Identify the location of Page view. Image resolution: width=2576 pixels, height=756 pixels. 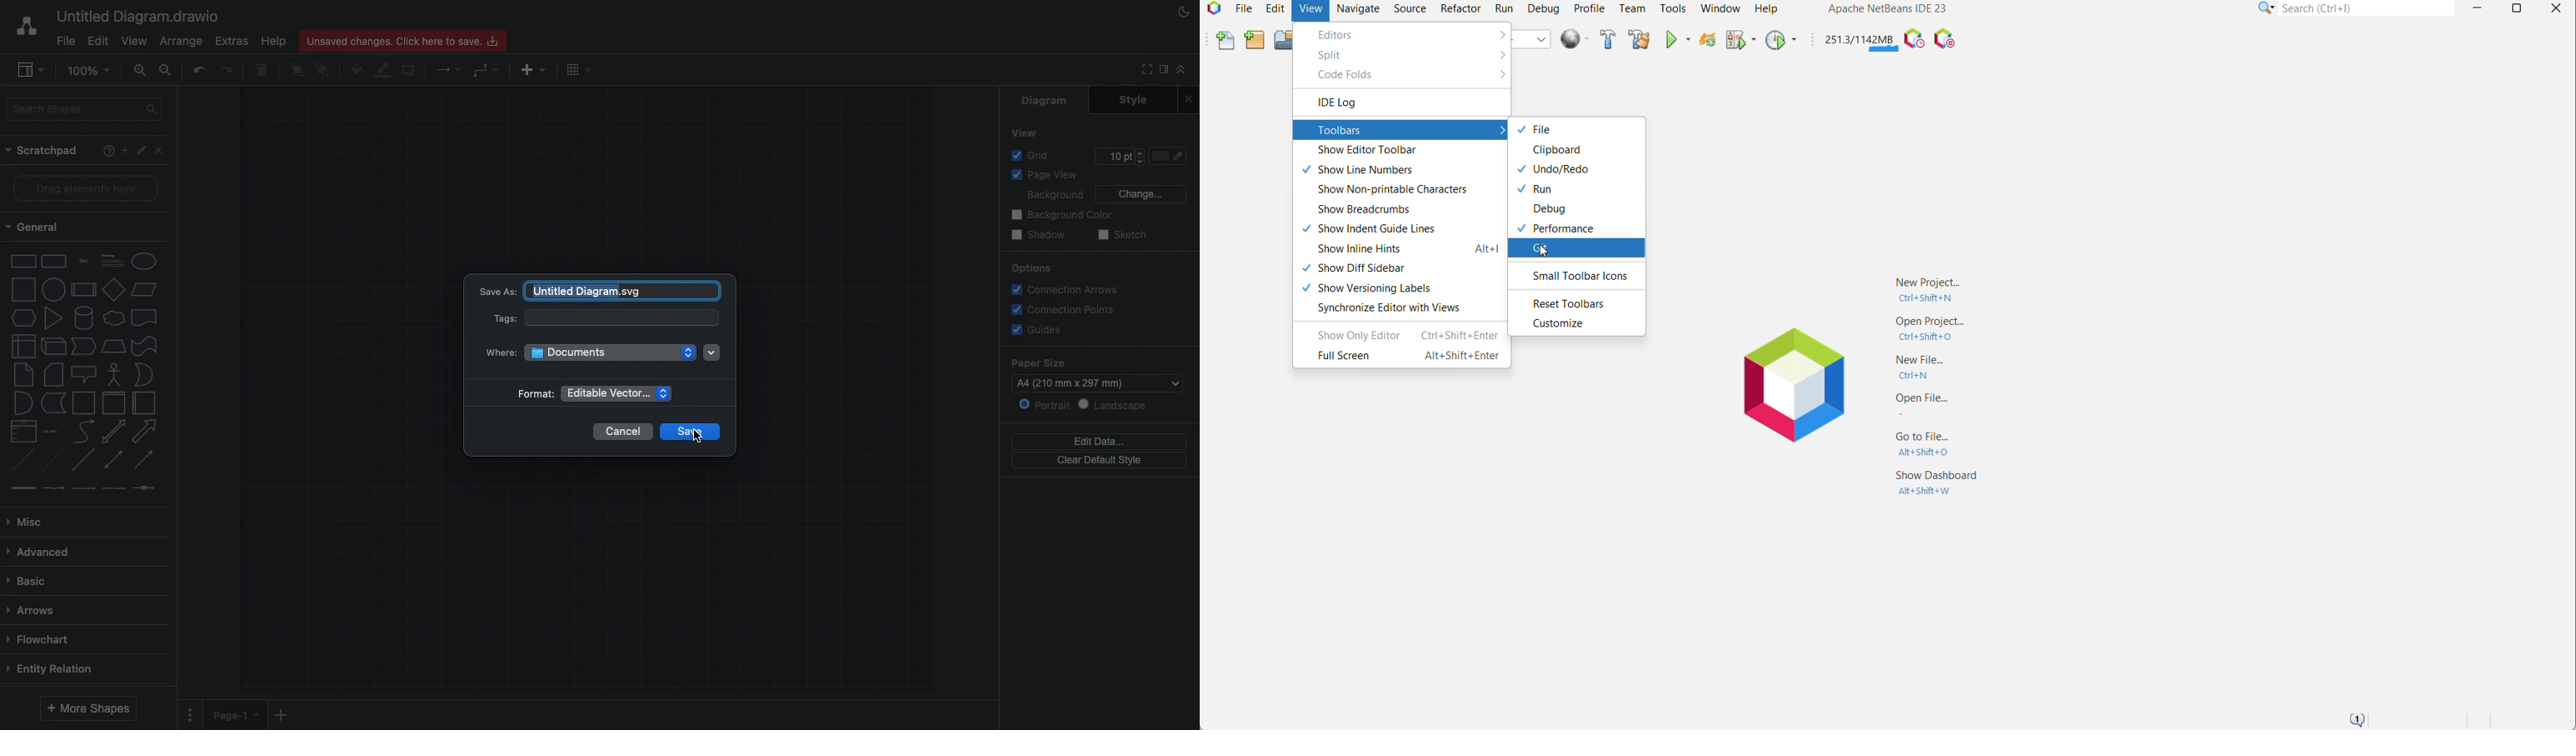
(1046, 176).